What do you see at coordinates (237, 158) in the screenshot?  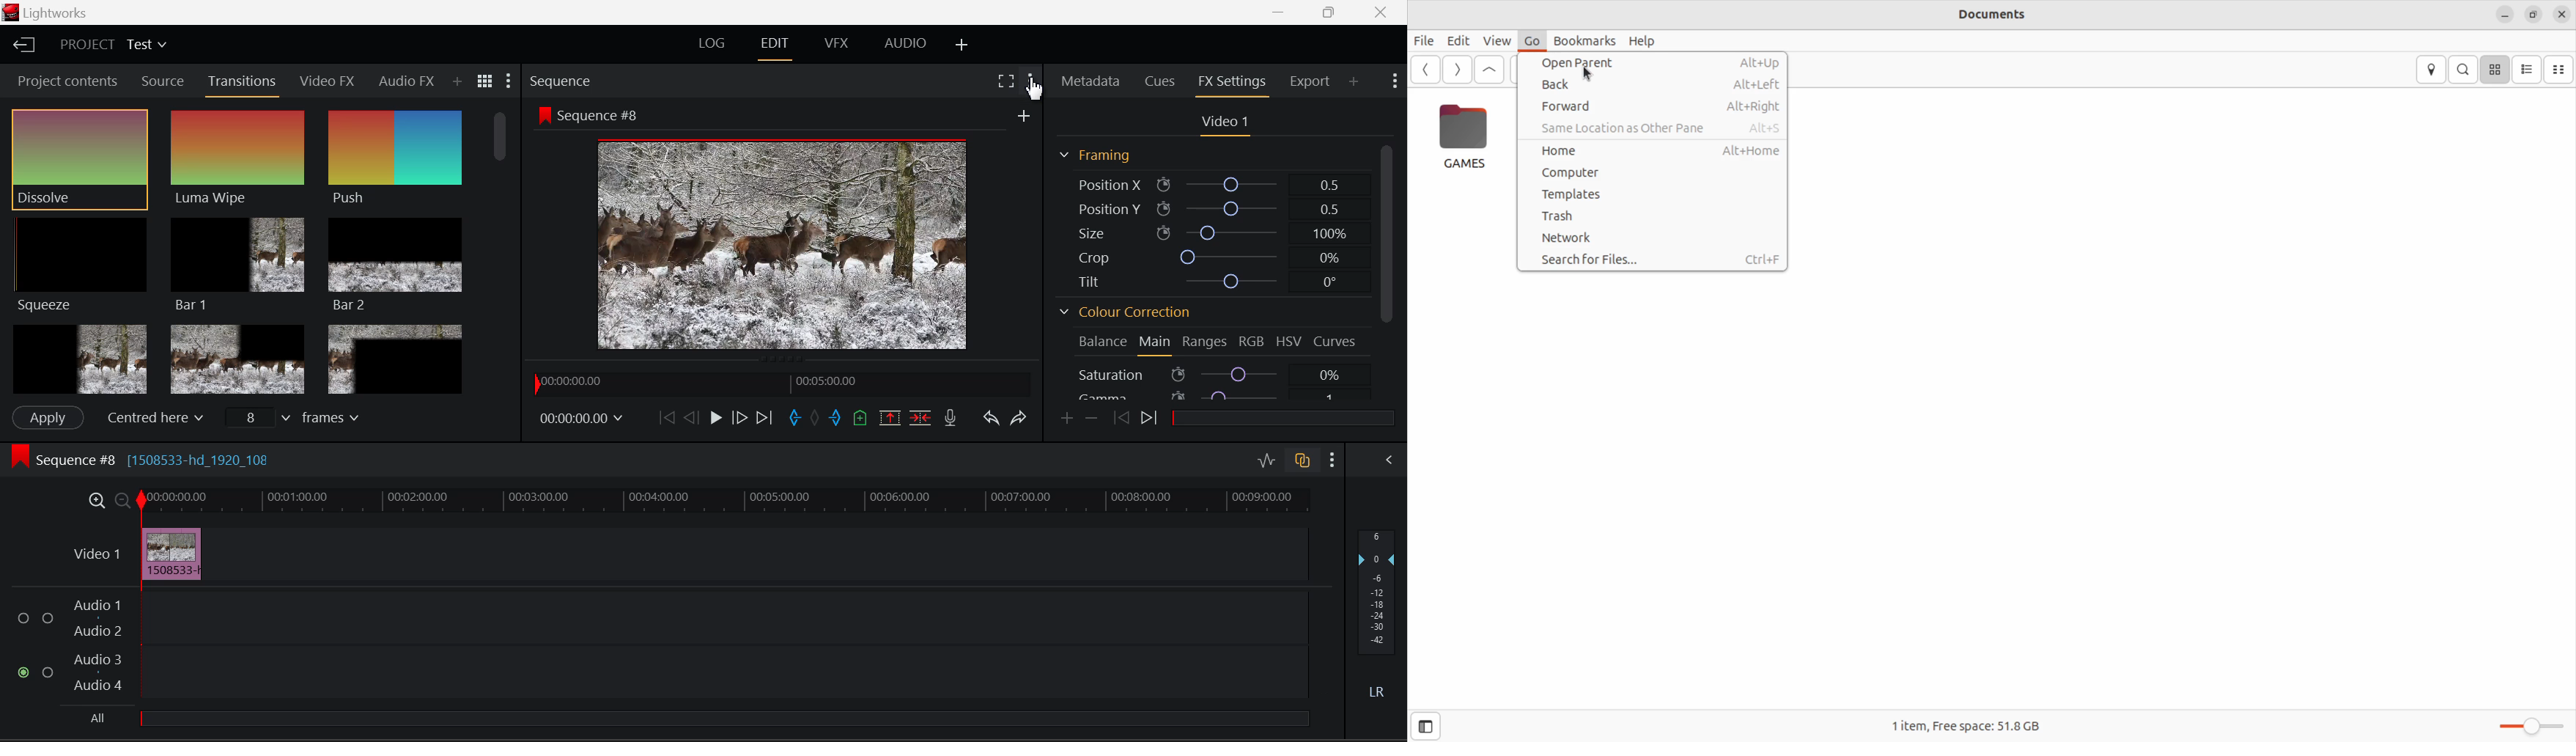 I see `Luma Wipe` at bounding box center [237, 158].